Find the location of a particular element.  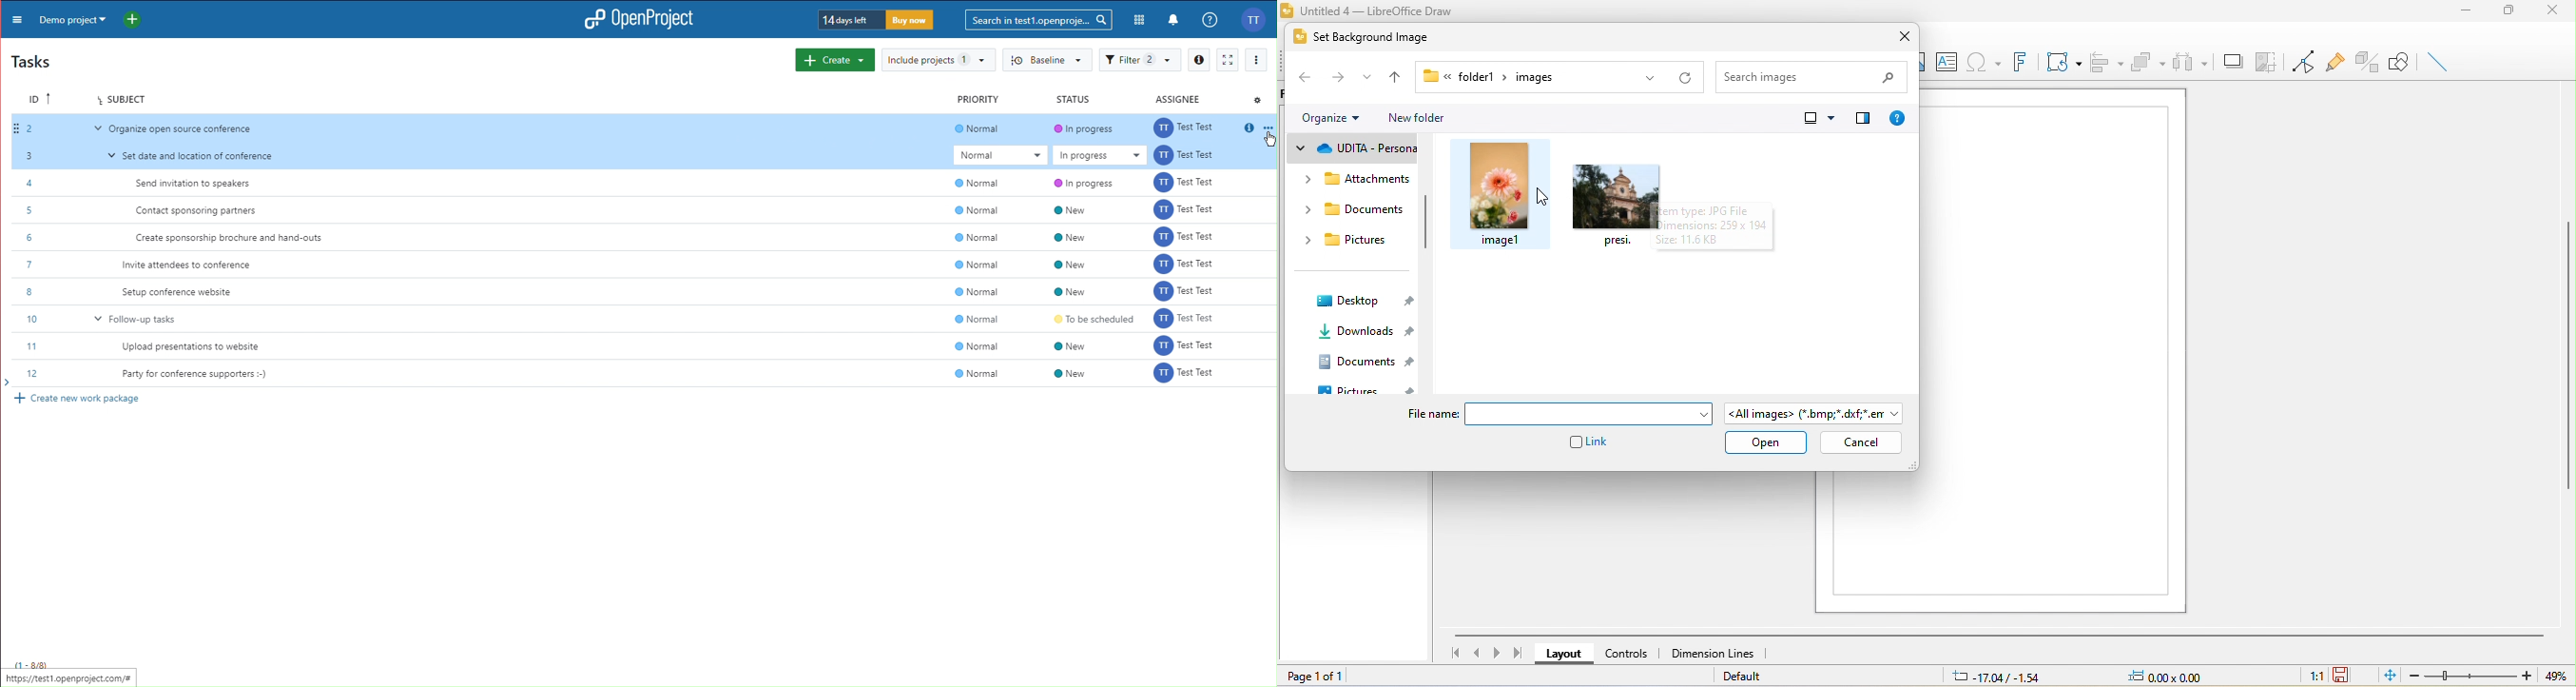

minimize is located at coordinates (2470, 11).